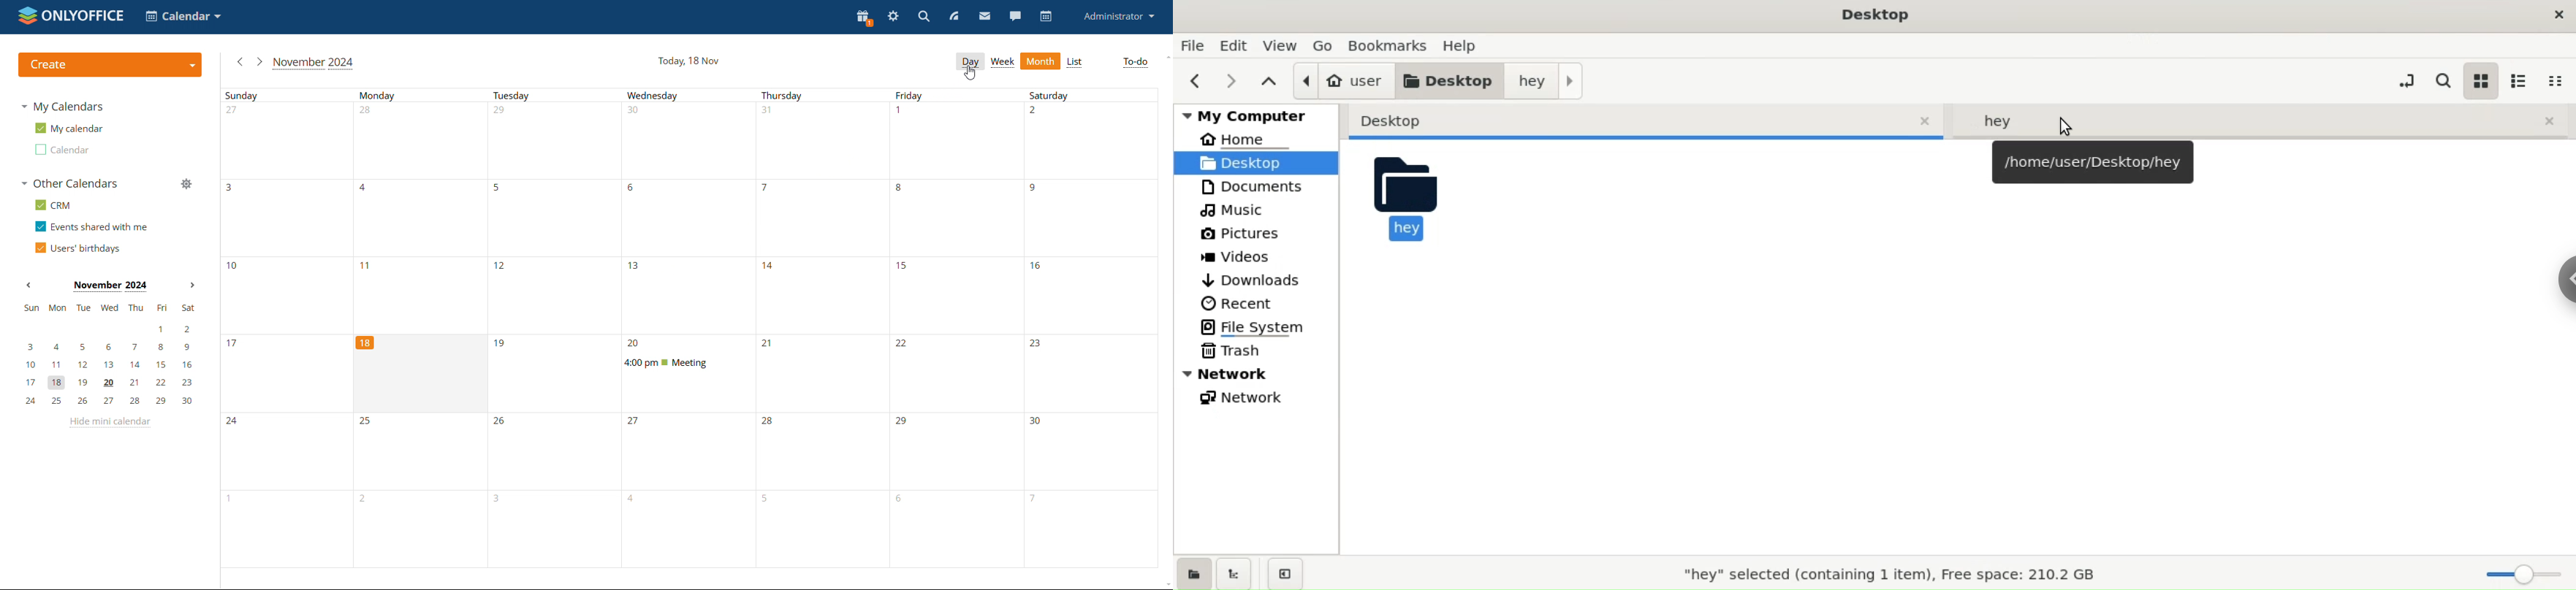 The image size is (2576, 616). I want to click on profile, so click(1119, 17).